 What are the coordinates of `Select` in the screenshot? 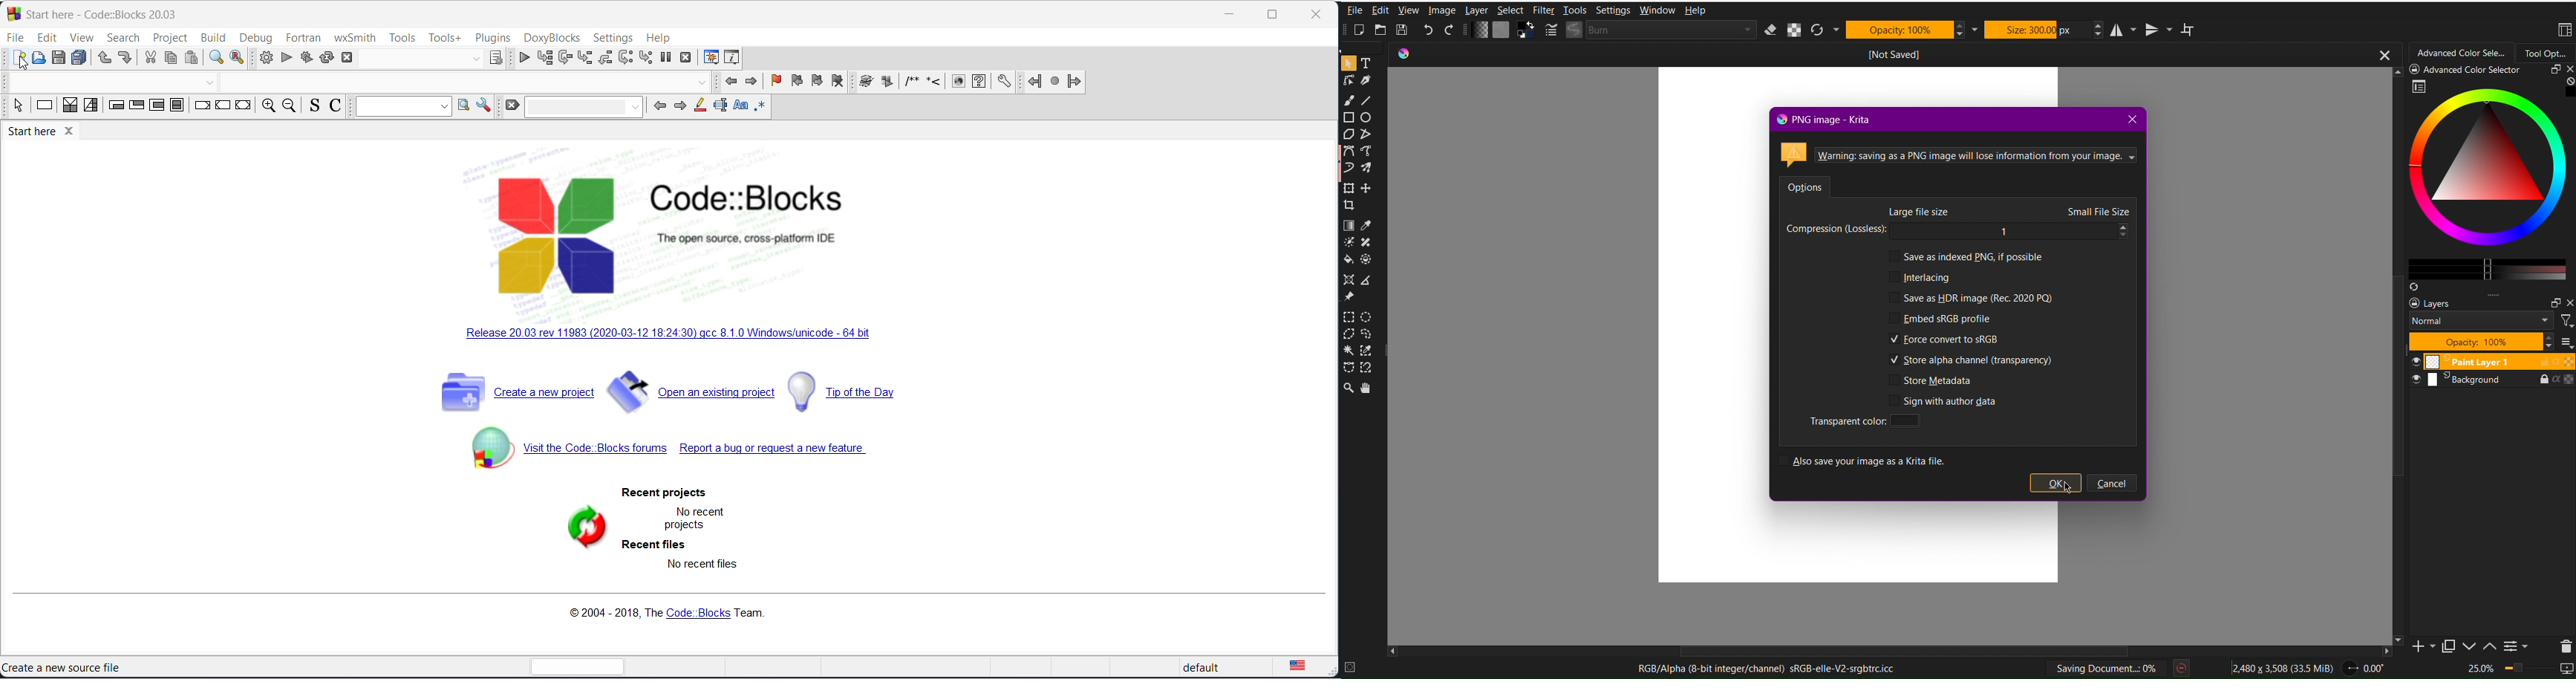 It's located at (1510, 10).